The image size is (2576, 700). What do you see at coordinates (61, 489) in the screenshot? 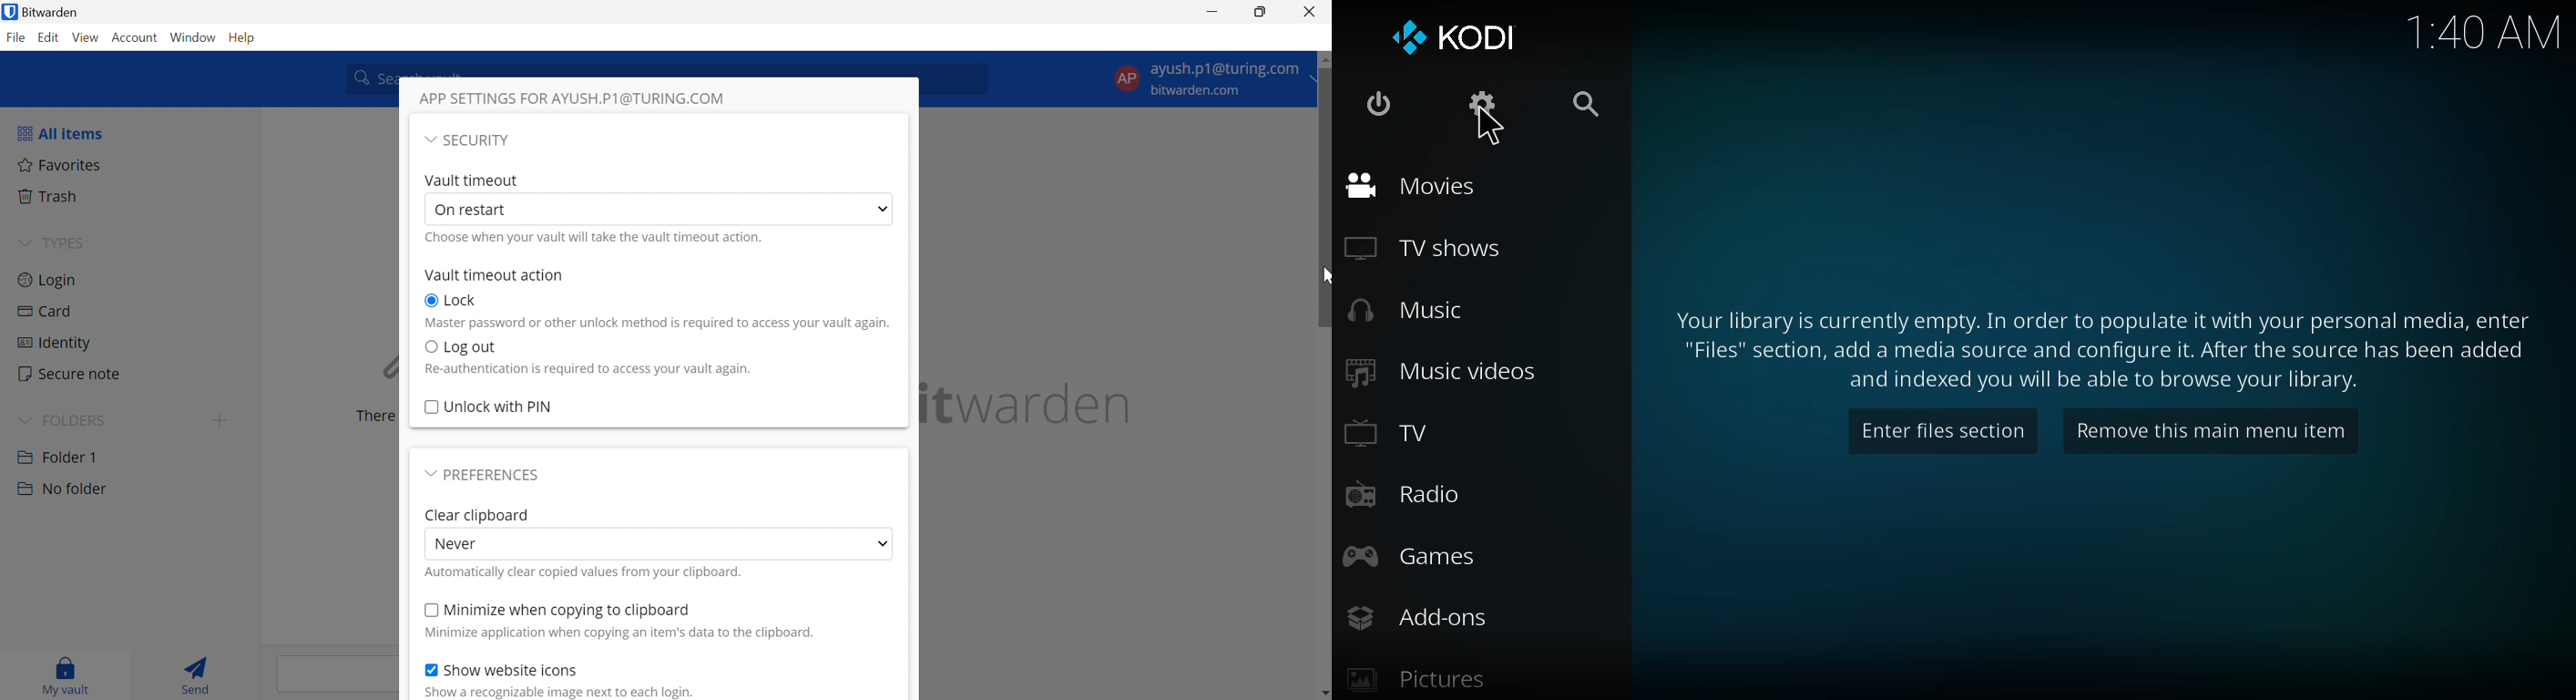
I see `No folder` at bounding box center [61, 489].